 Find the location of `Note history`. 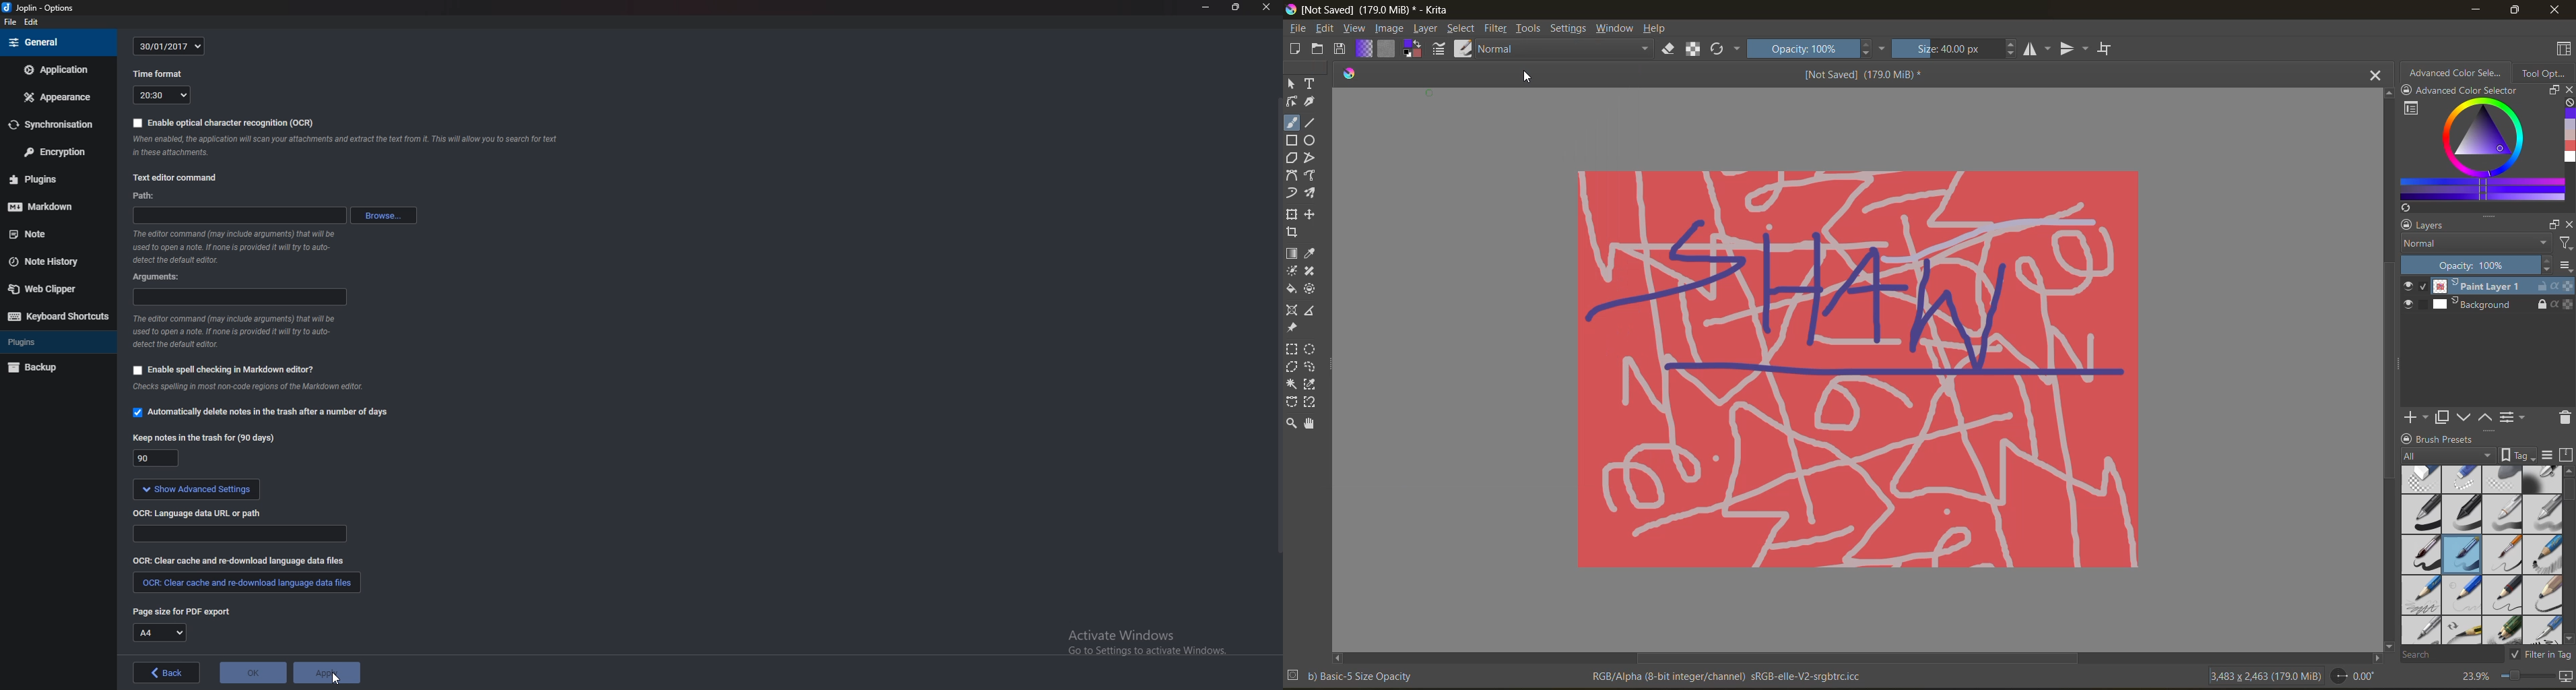

Note history is located at coordinates (53, 260).